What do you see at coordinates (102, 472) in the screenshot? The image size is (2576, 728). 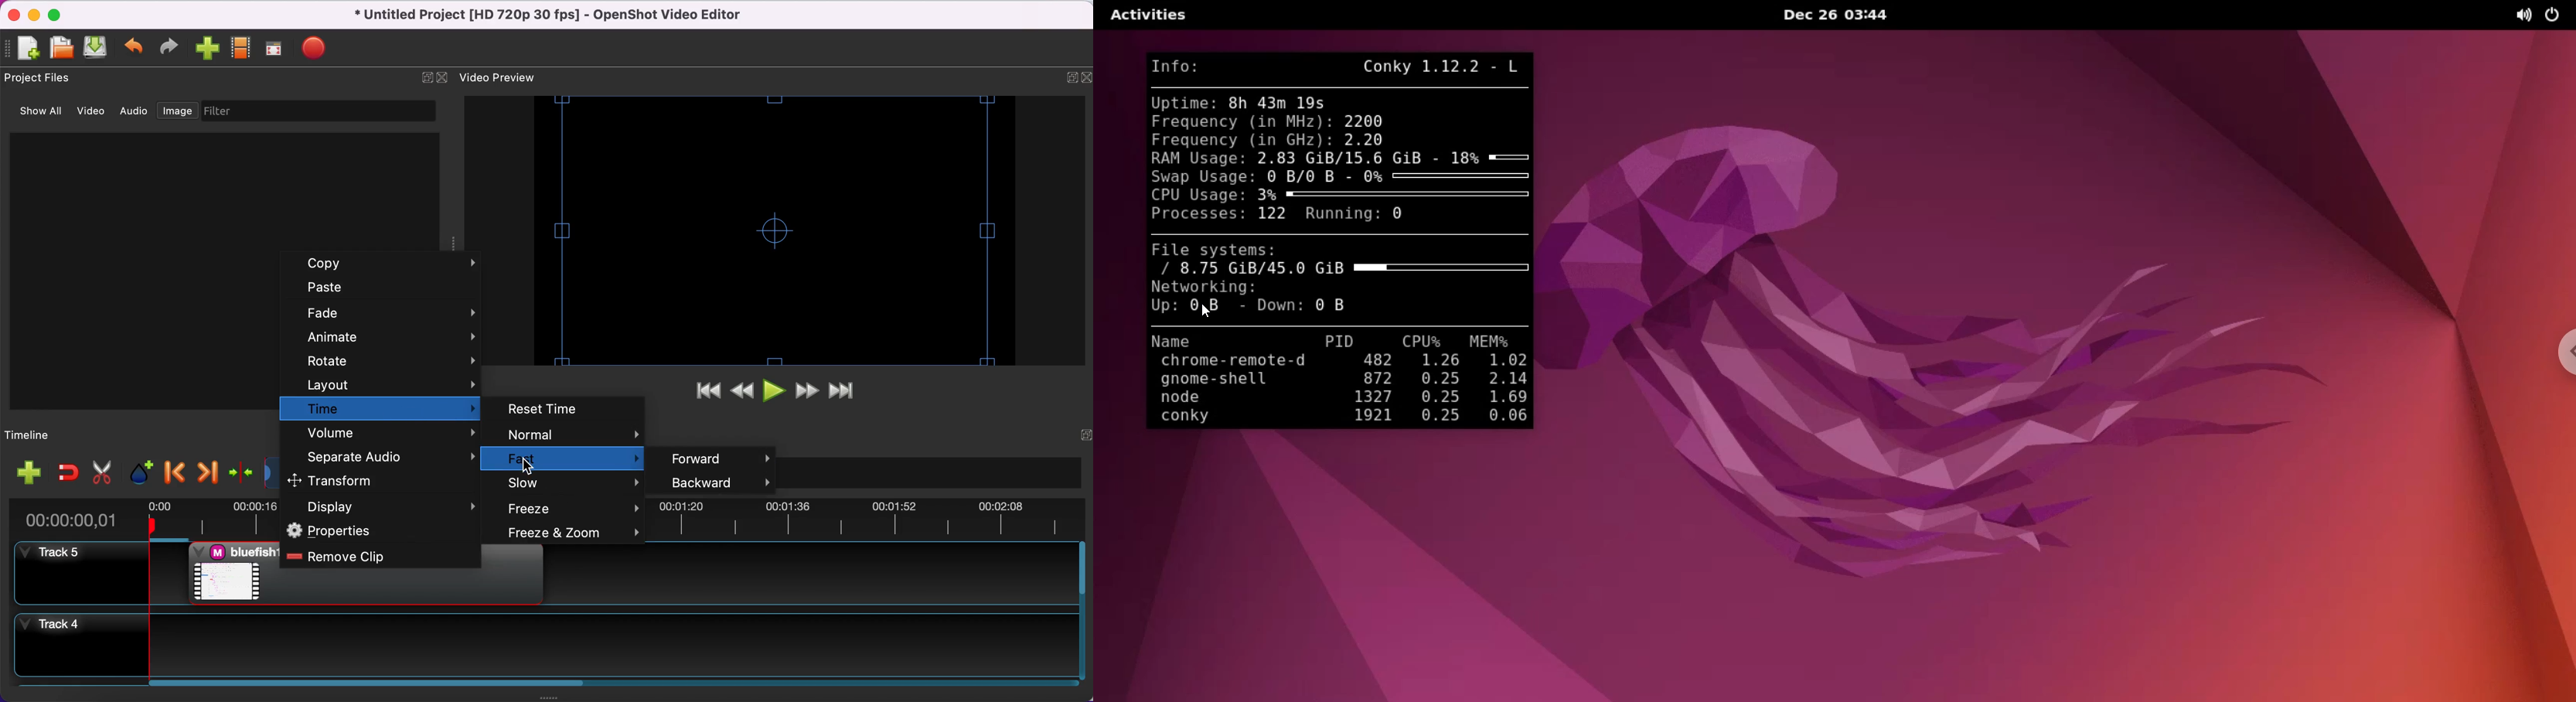 I see `cut` at bounding box center [102, 472].